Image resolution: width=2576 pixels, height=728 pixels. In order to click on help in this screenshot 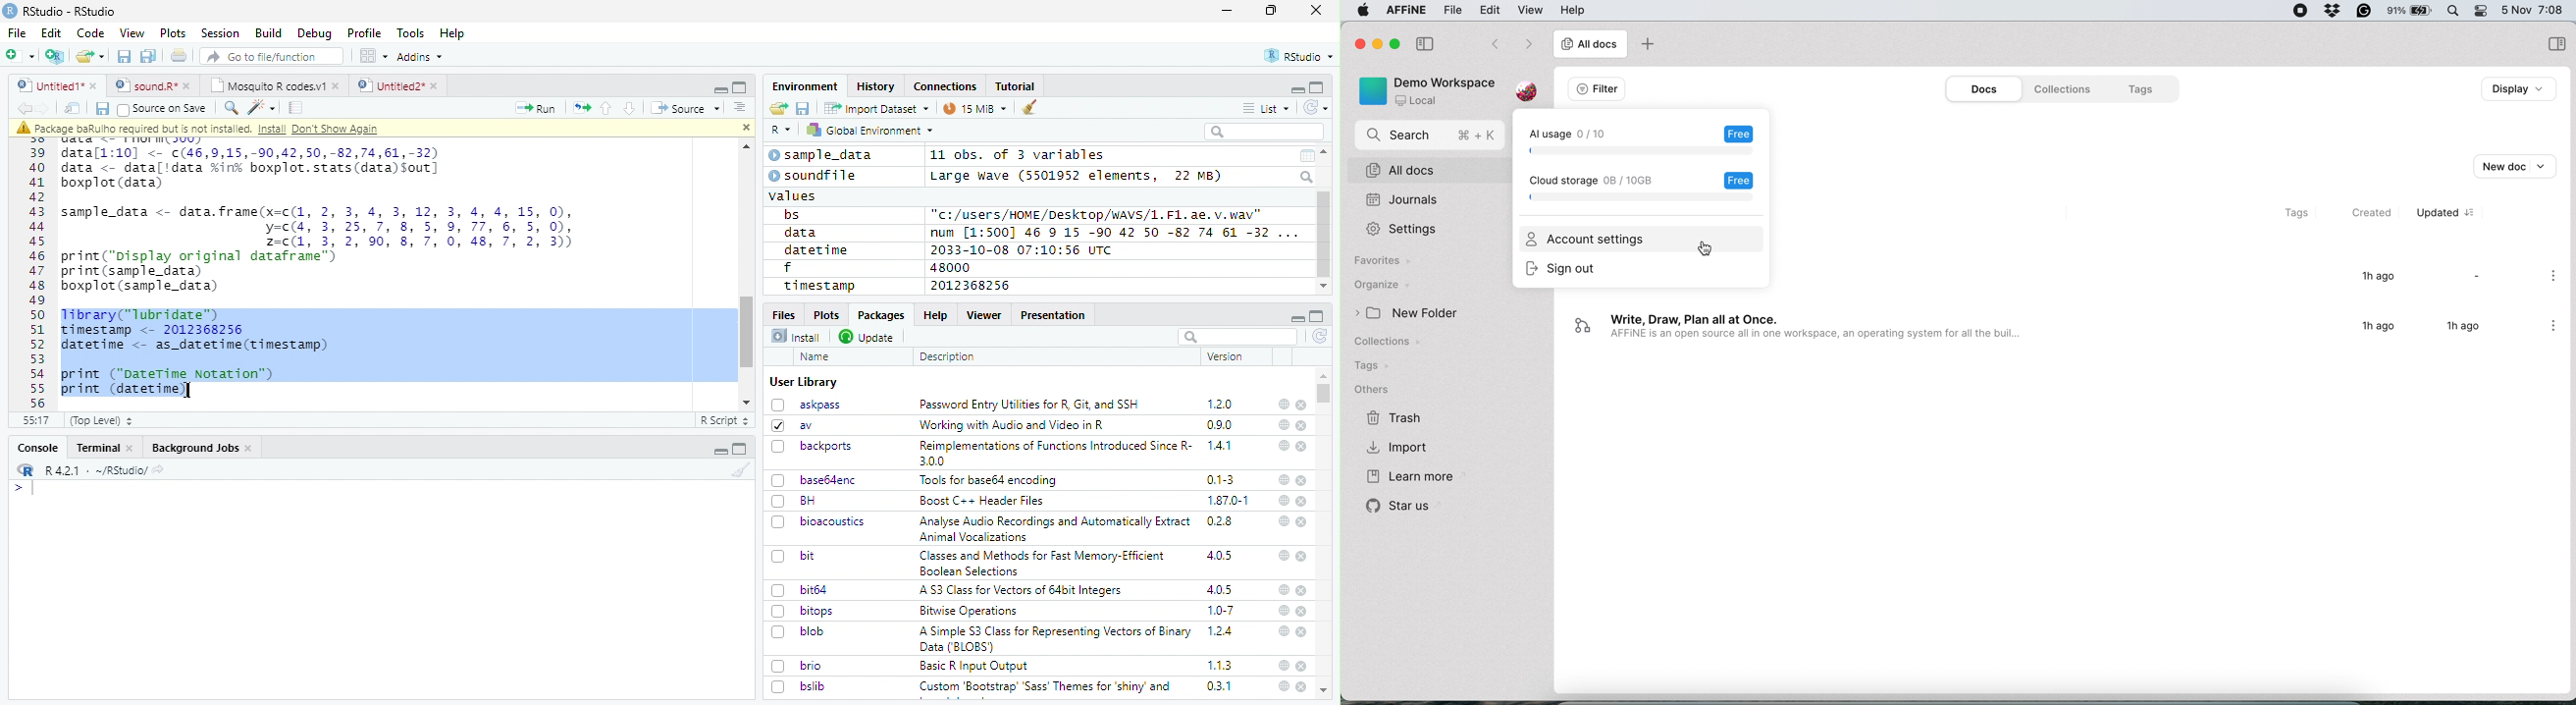, I will do `click(1283, 445)`.